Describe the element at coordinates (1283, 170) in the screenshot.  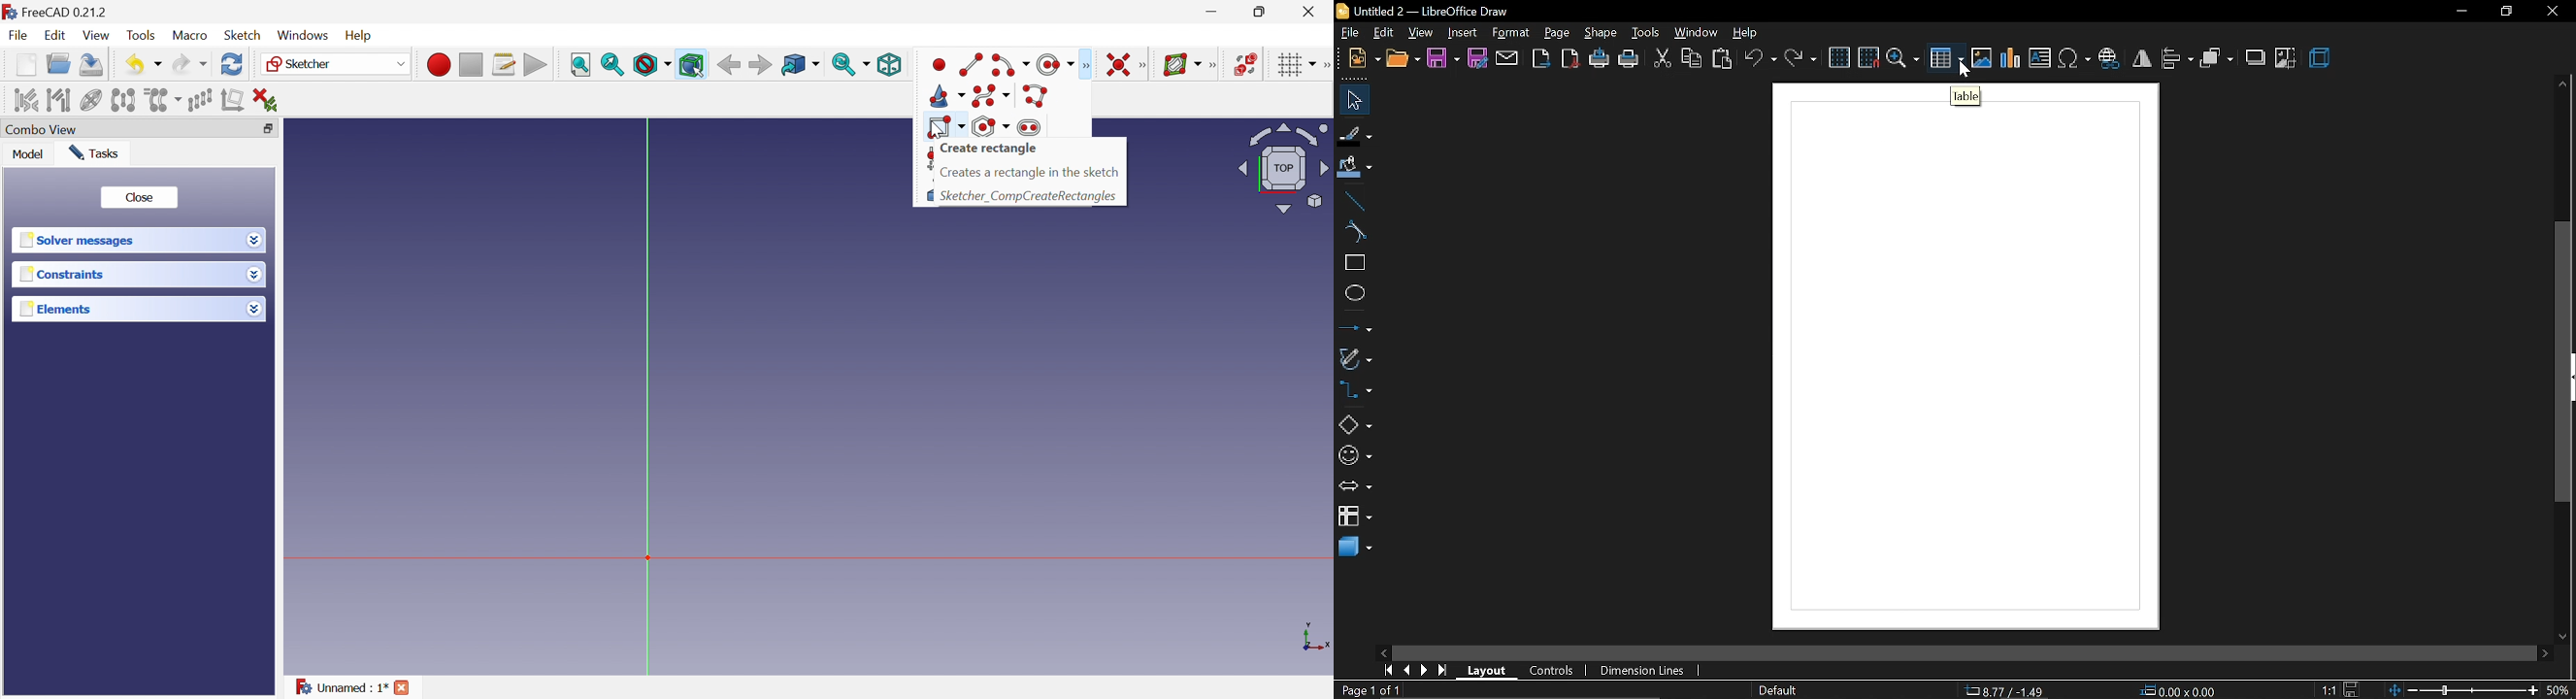
I see `Viewing angle` at that location.